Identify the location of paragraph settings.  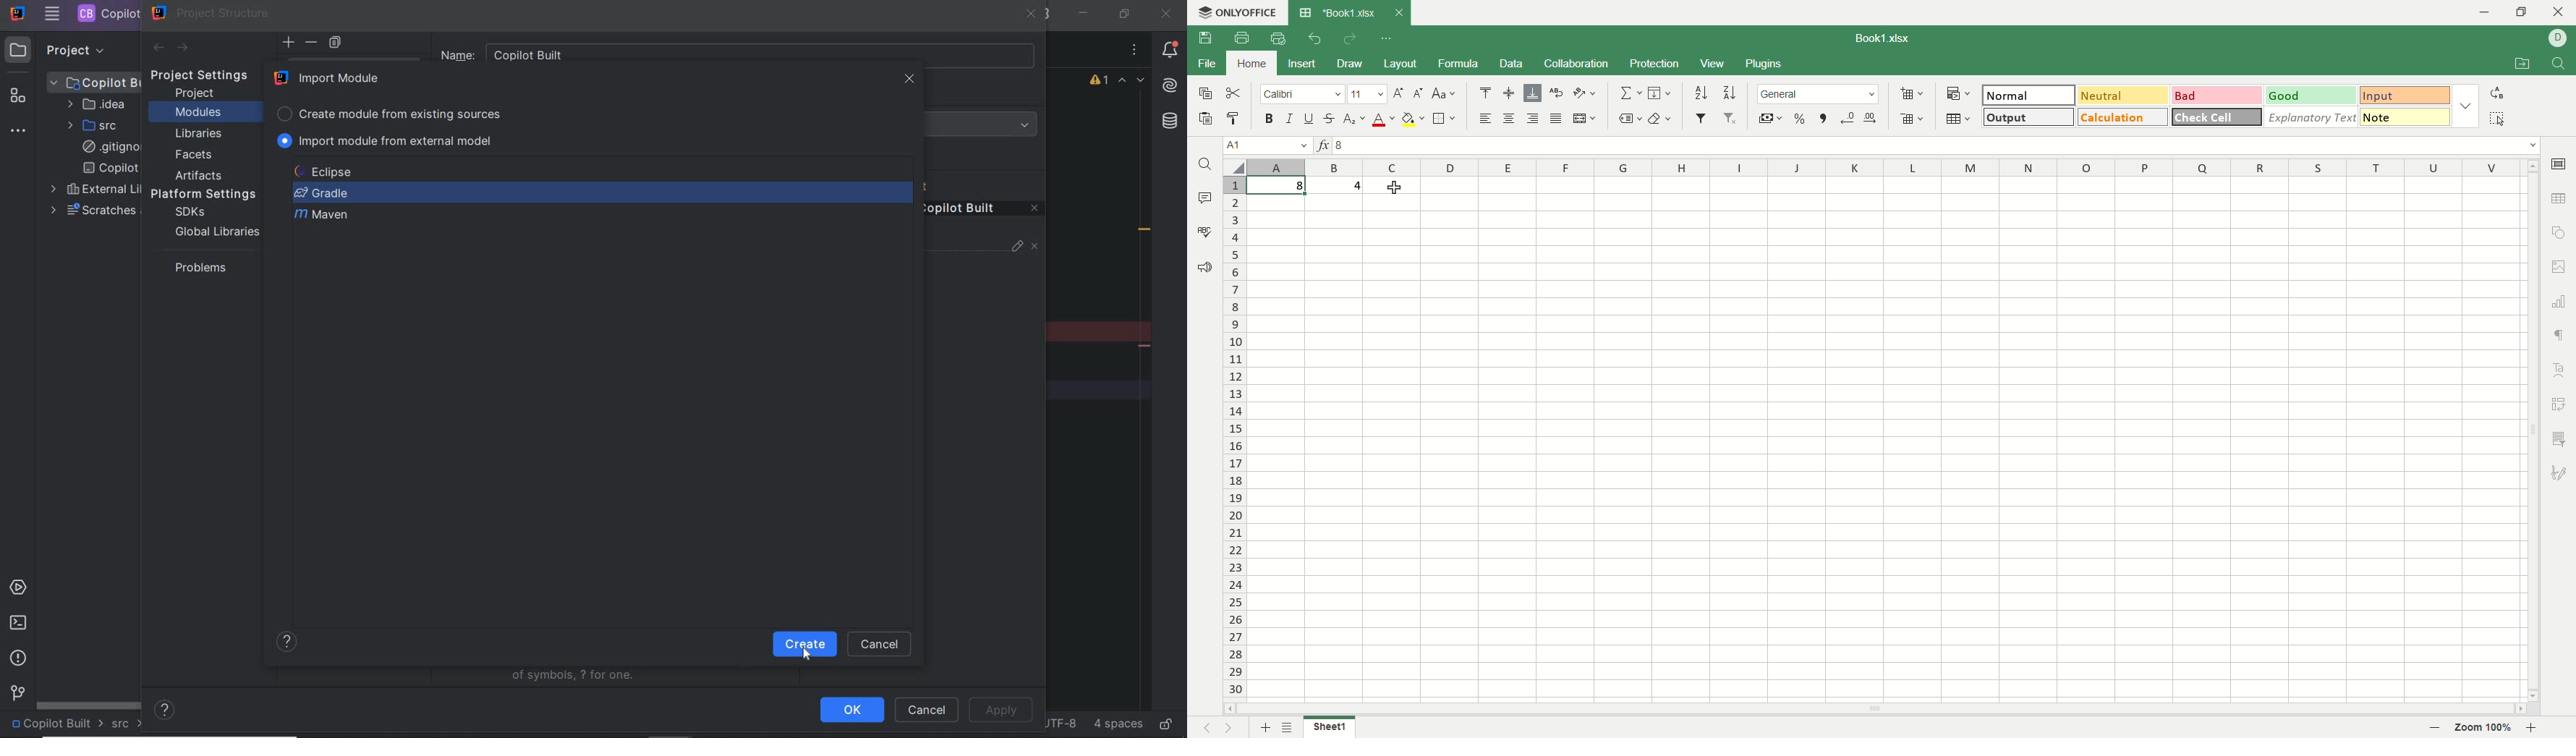
(2562, 336).